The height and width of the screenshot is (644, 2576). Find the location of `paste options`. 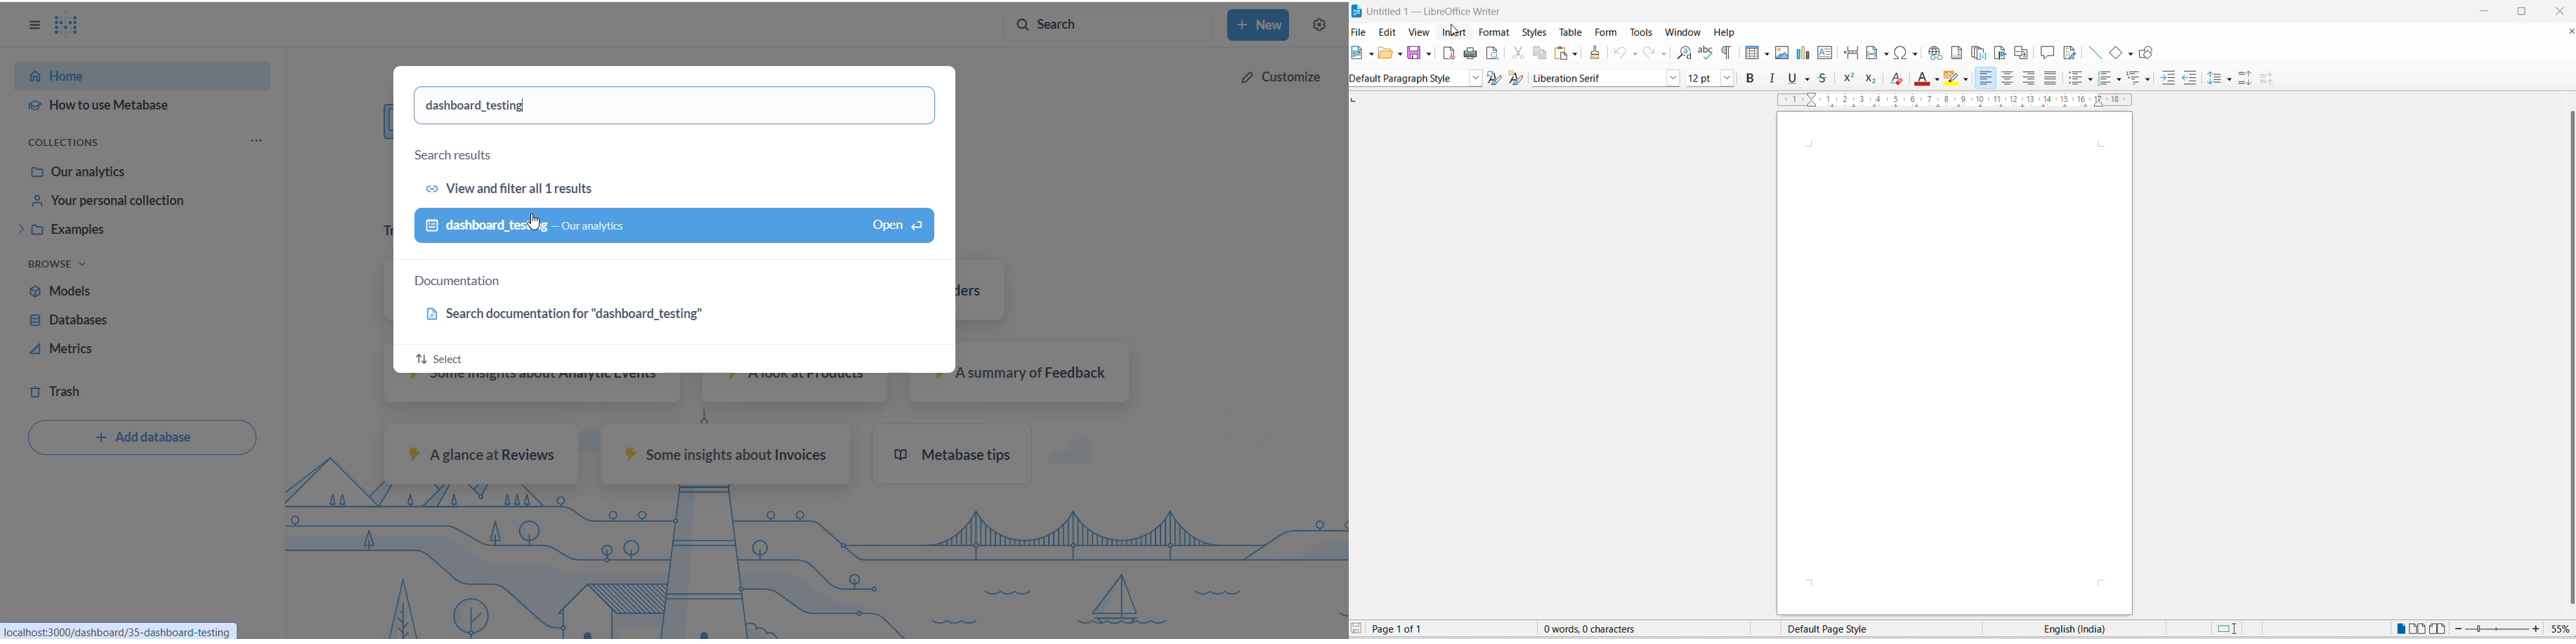

paste options is located at coordinates (1576, 54).